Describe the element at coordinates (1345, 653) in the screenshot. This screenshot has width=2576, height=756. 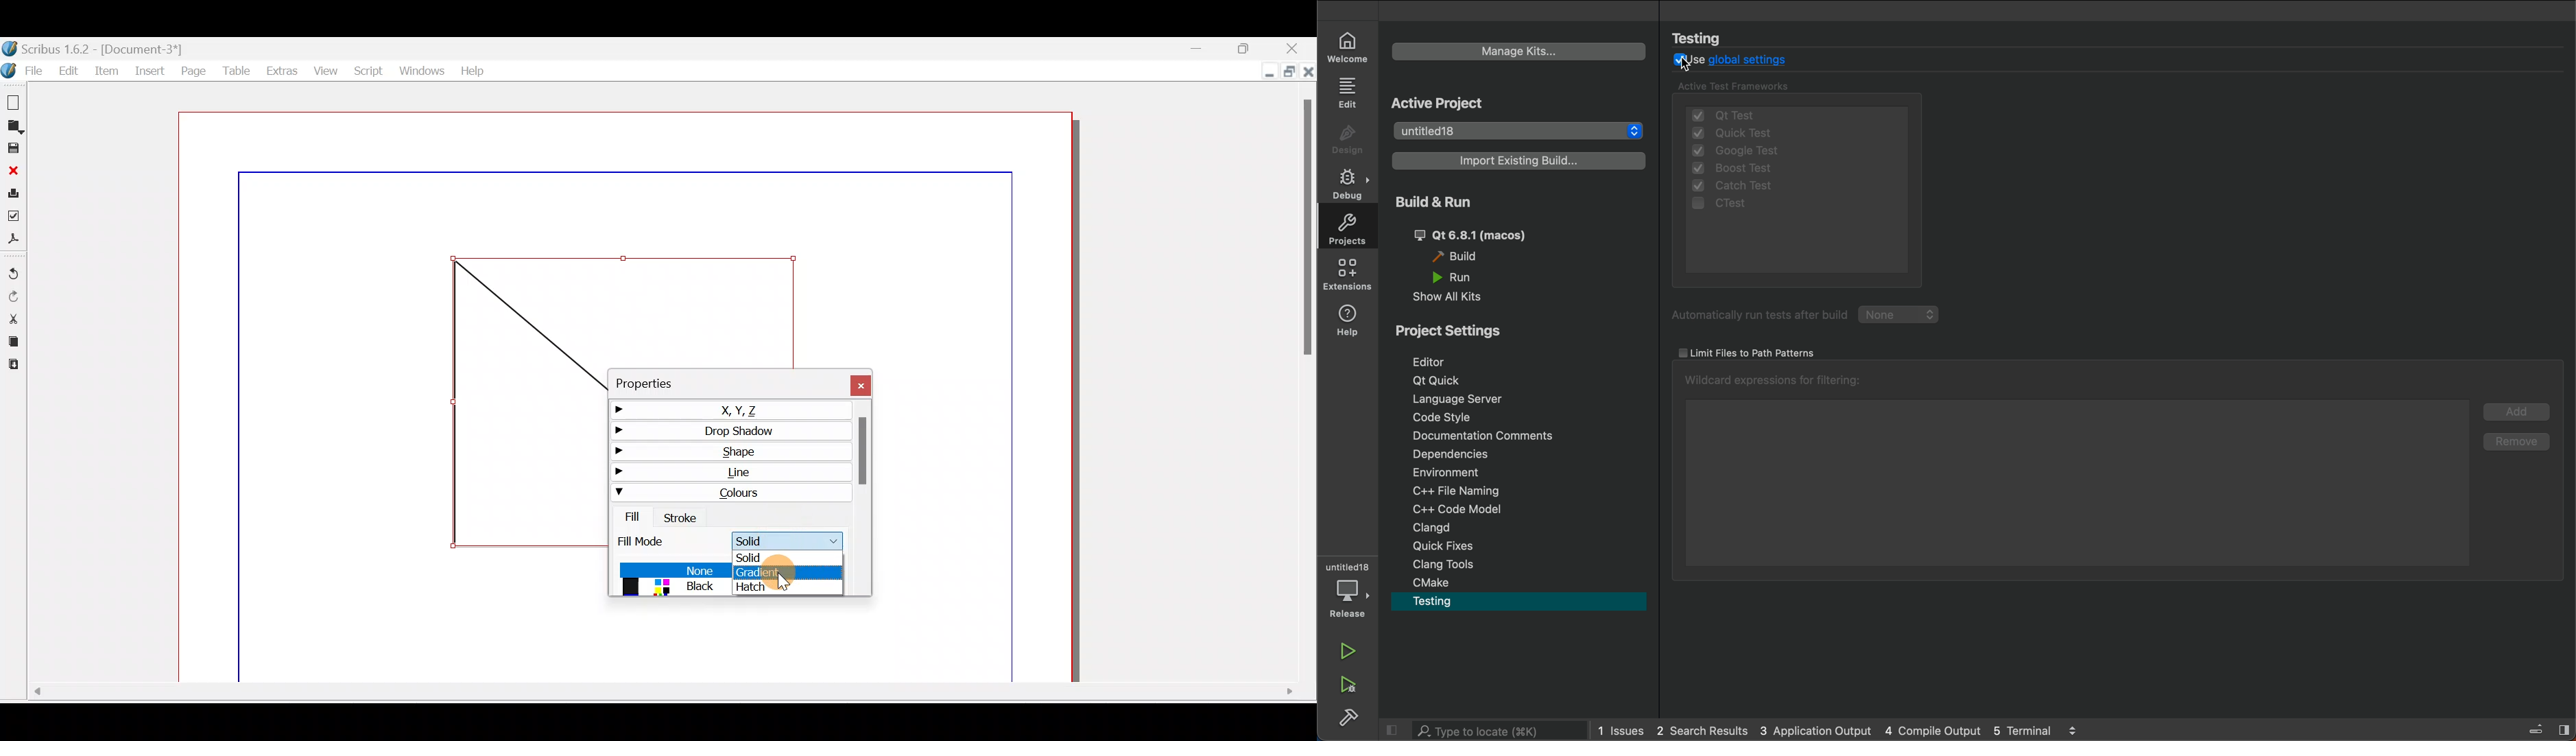
I see `run` at that location.